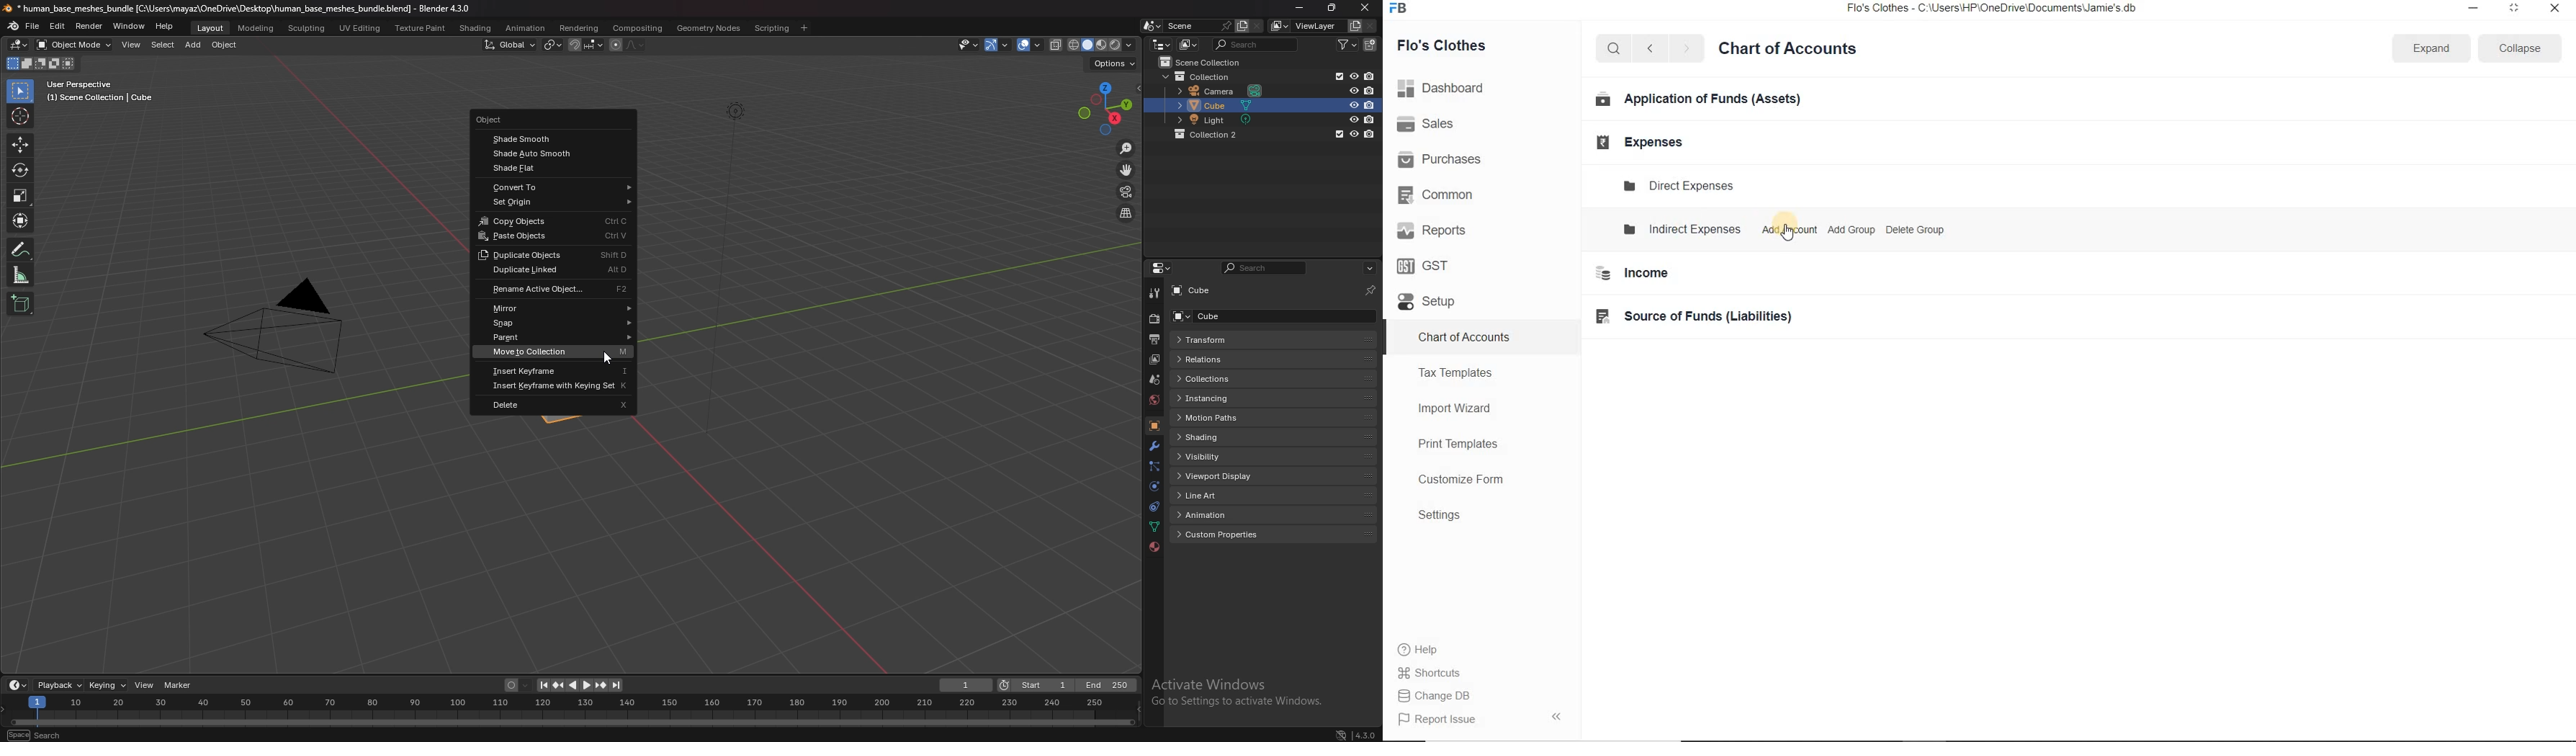 Image resolution: width=2576 pixels, height=756 pixels. I want to click on selectibility and visibility, so click(969, 45).